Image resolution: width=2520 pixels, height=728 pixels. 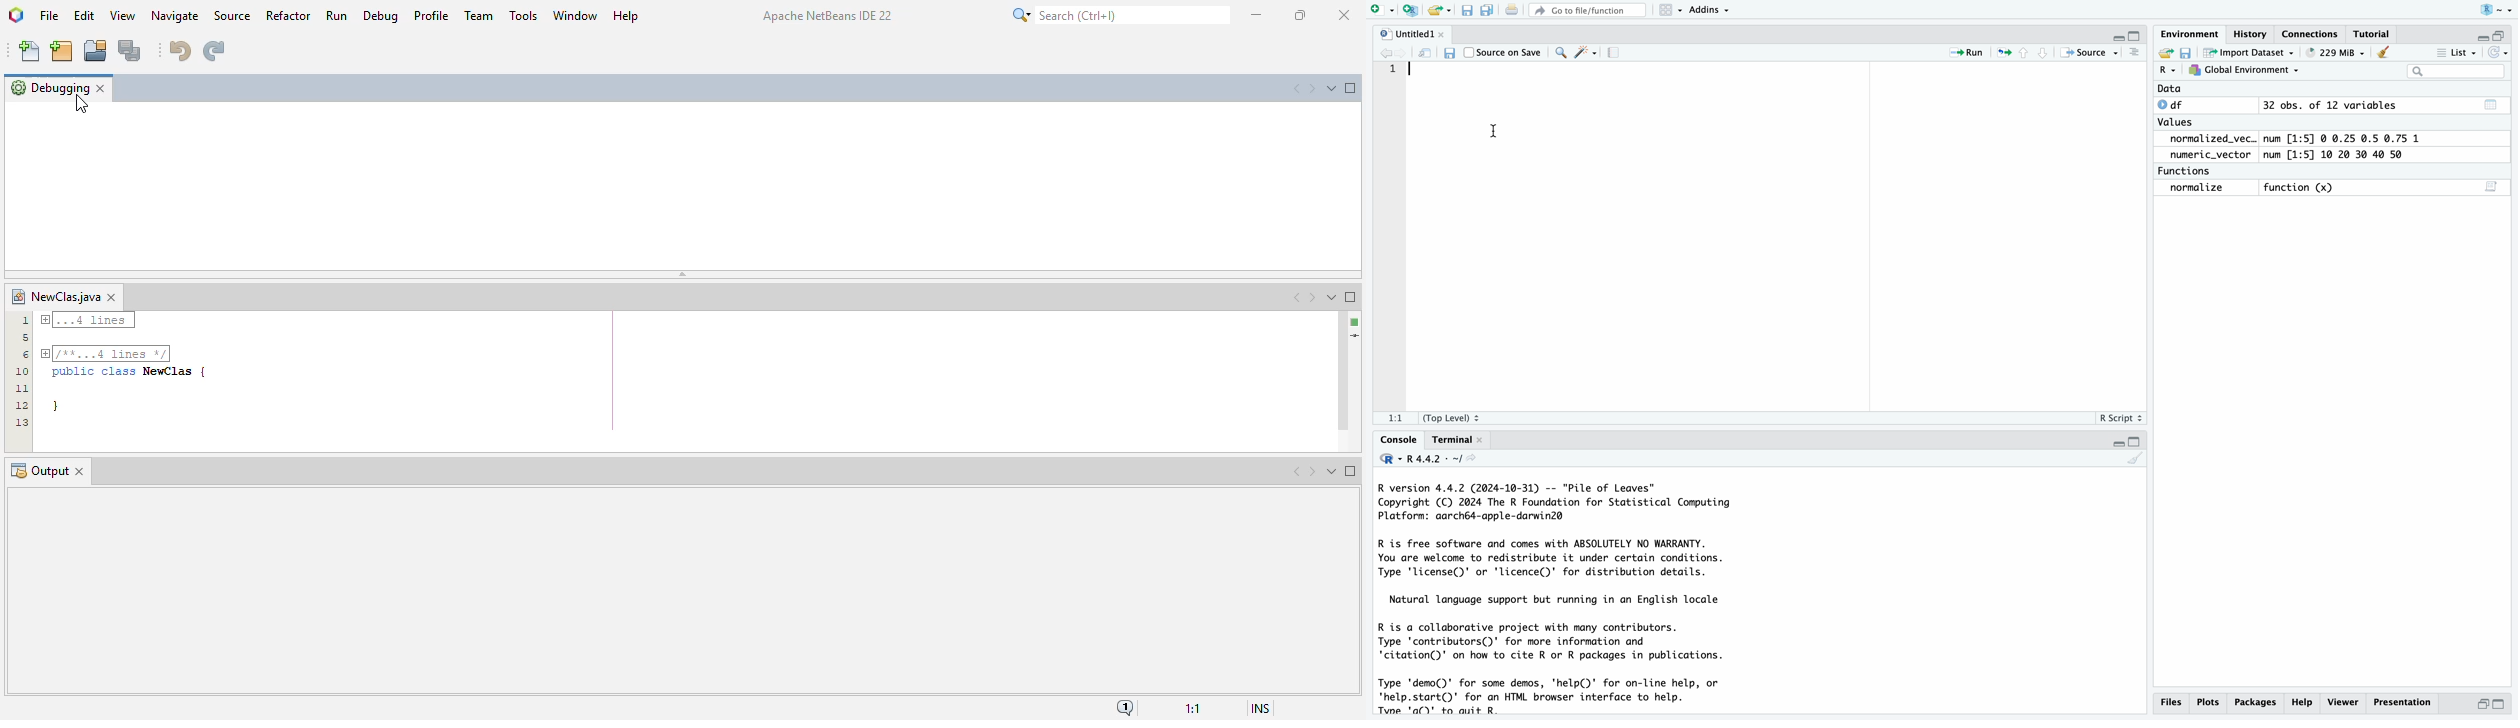 I want to click on maximize, so click(x=2137, y=36).